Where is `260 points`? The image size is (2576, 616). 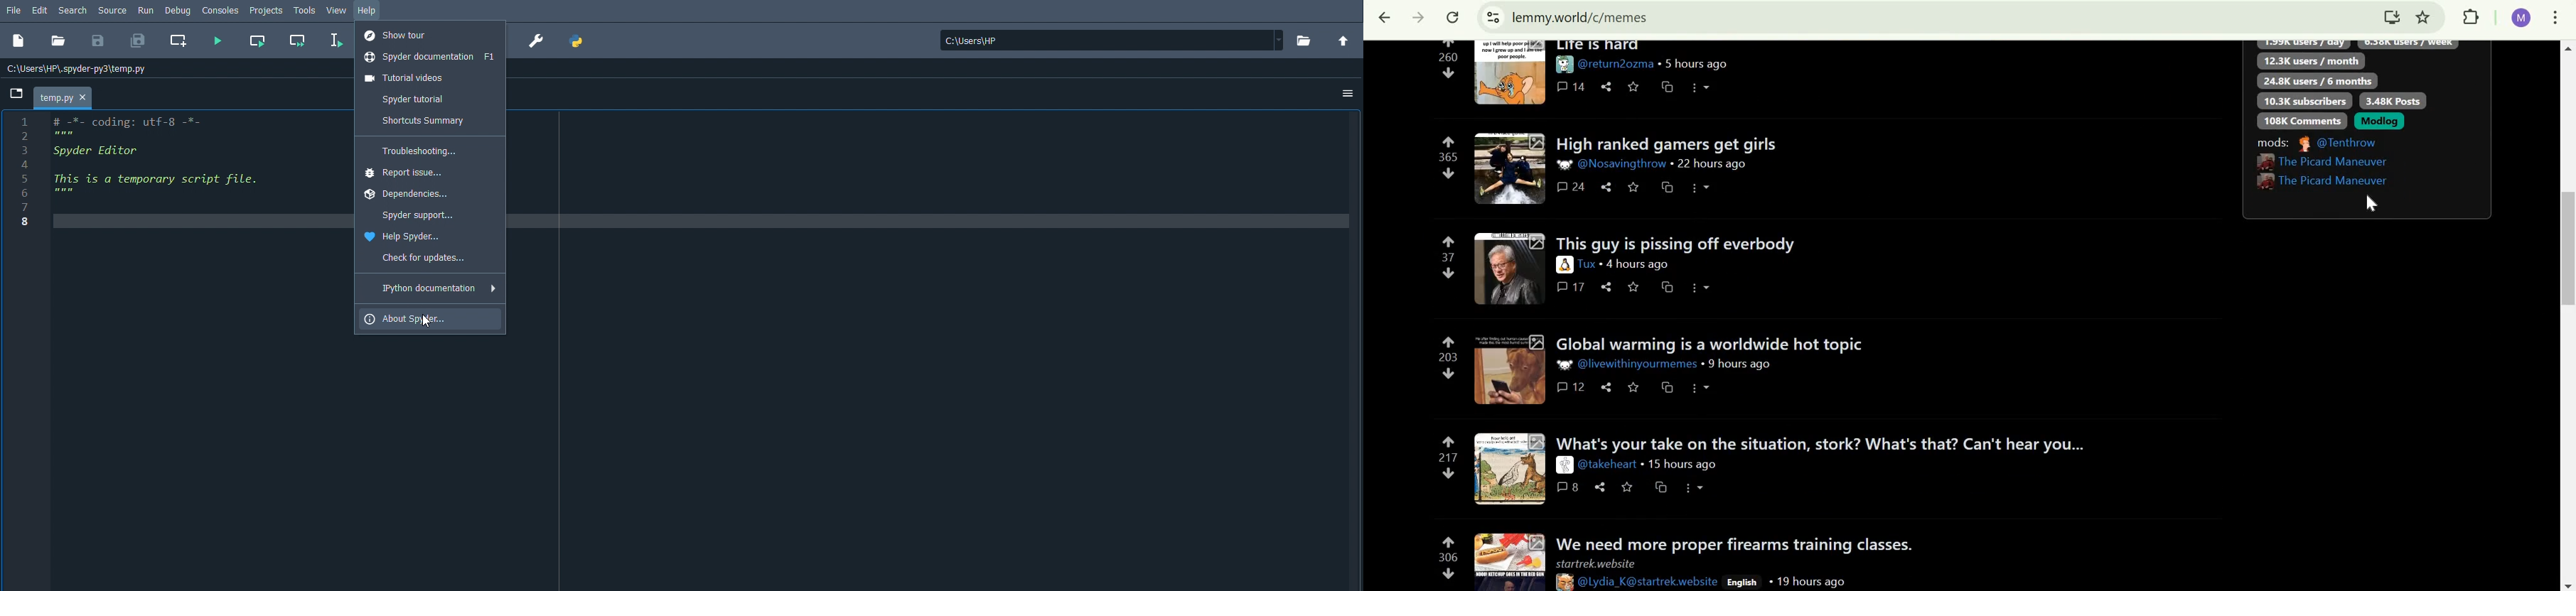 260 points is located at coordinates (1448, 57).